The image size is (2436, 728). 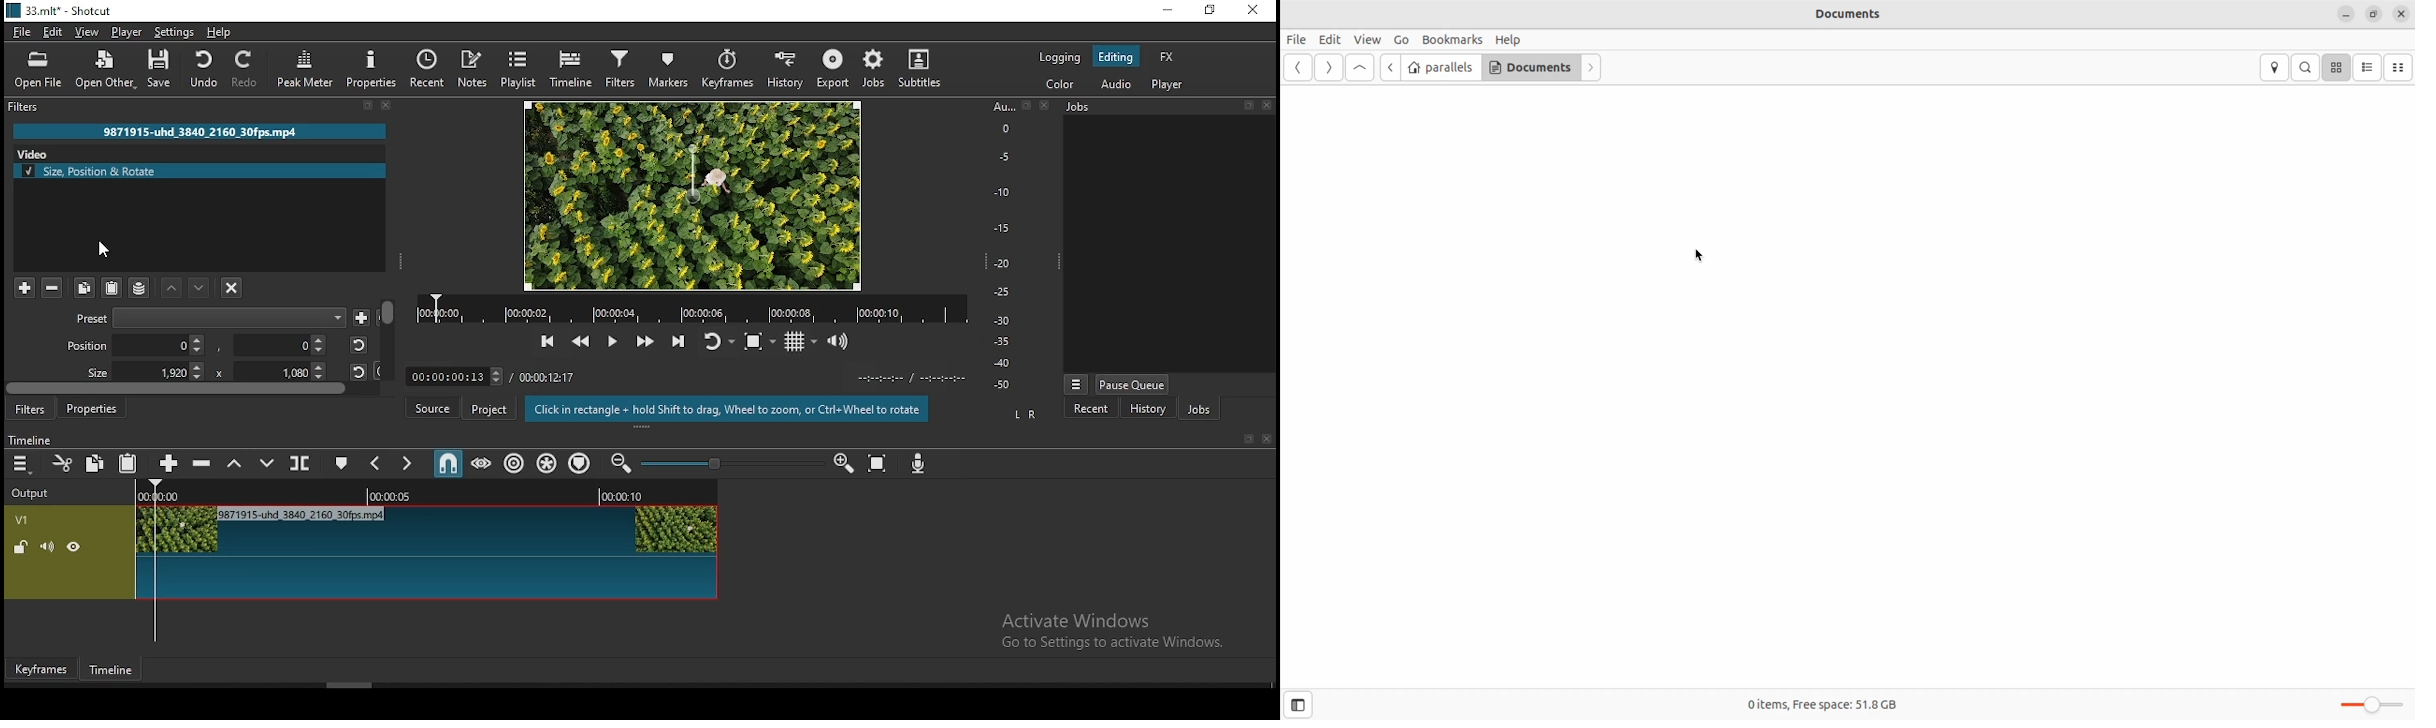 I want to click on next marker, so click(x=408, y=467).